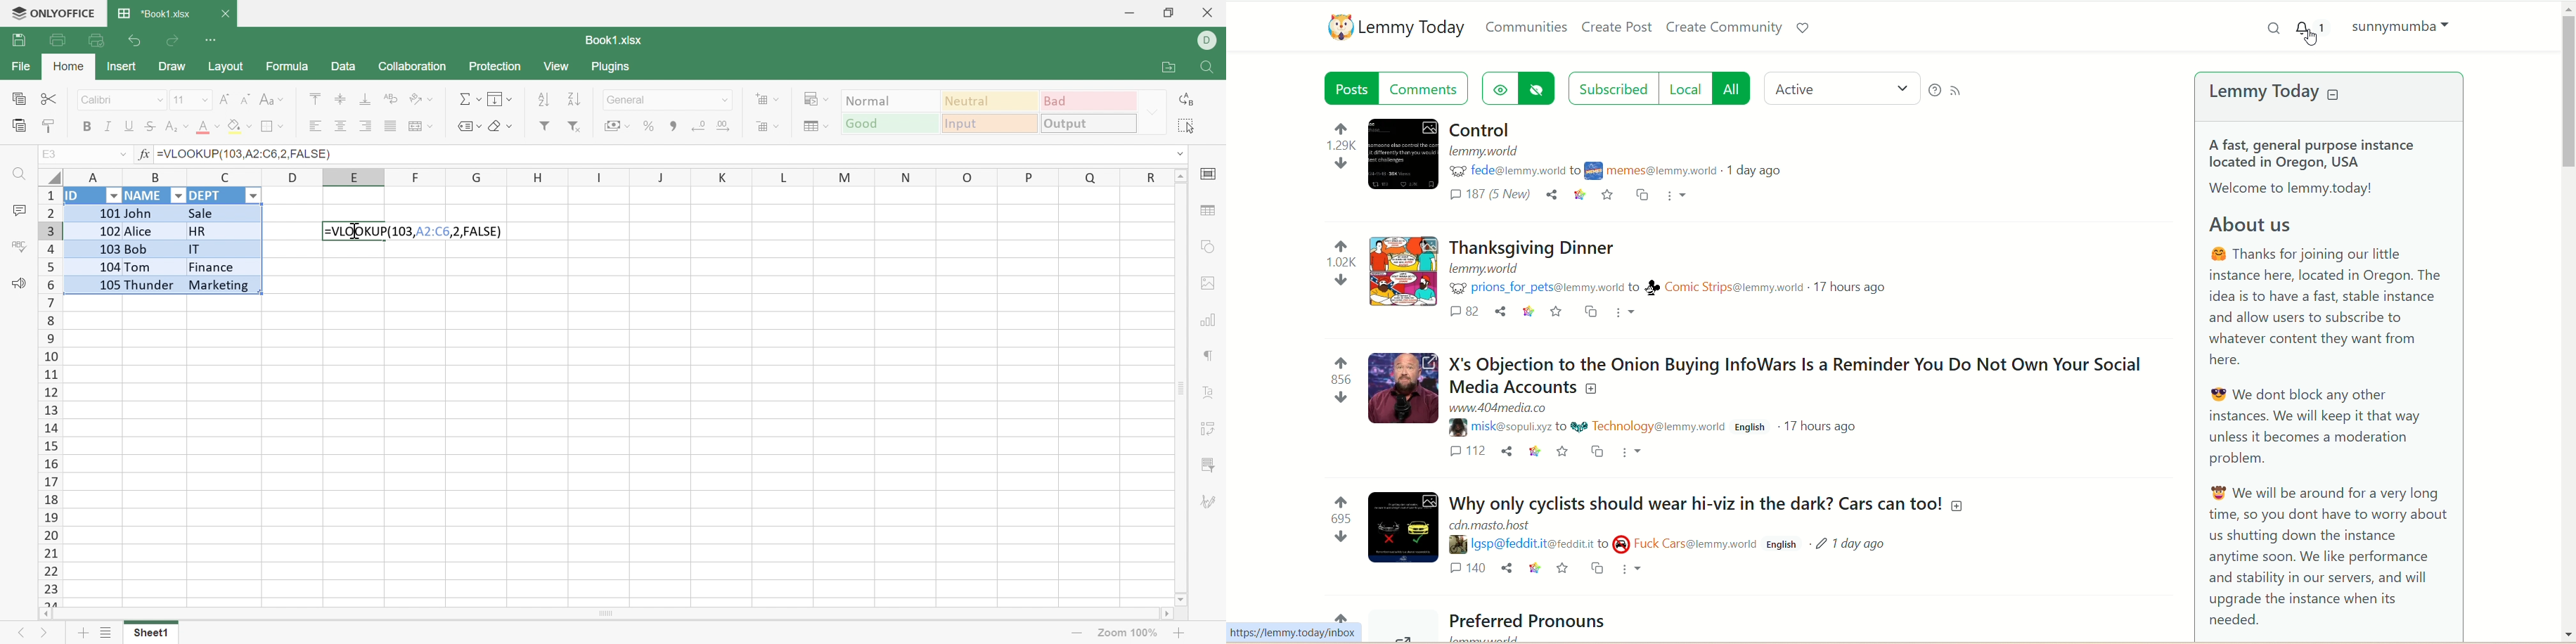  I want to click on Align Middle, so click(342, 100).